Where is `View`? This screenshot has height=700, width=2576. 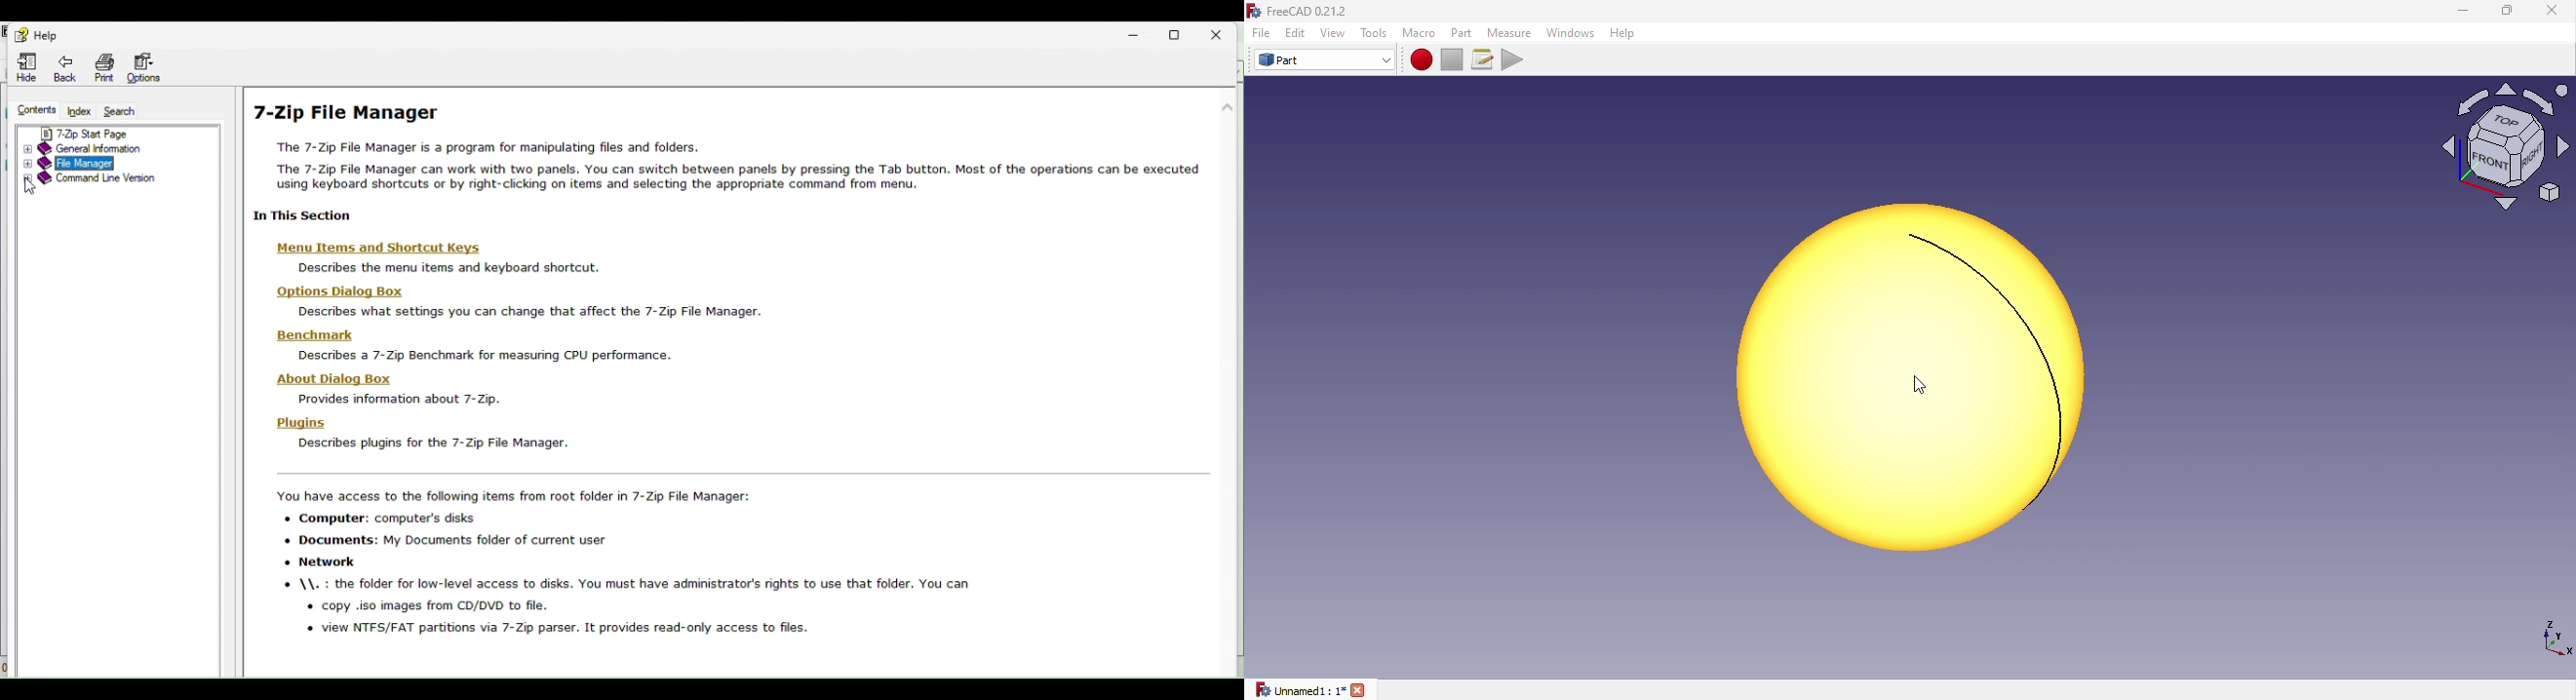 View is located at coordinates (1336, 33).